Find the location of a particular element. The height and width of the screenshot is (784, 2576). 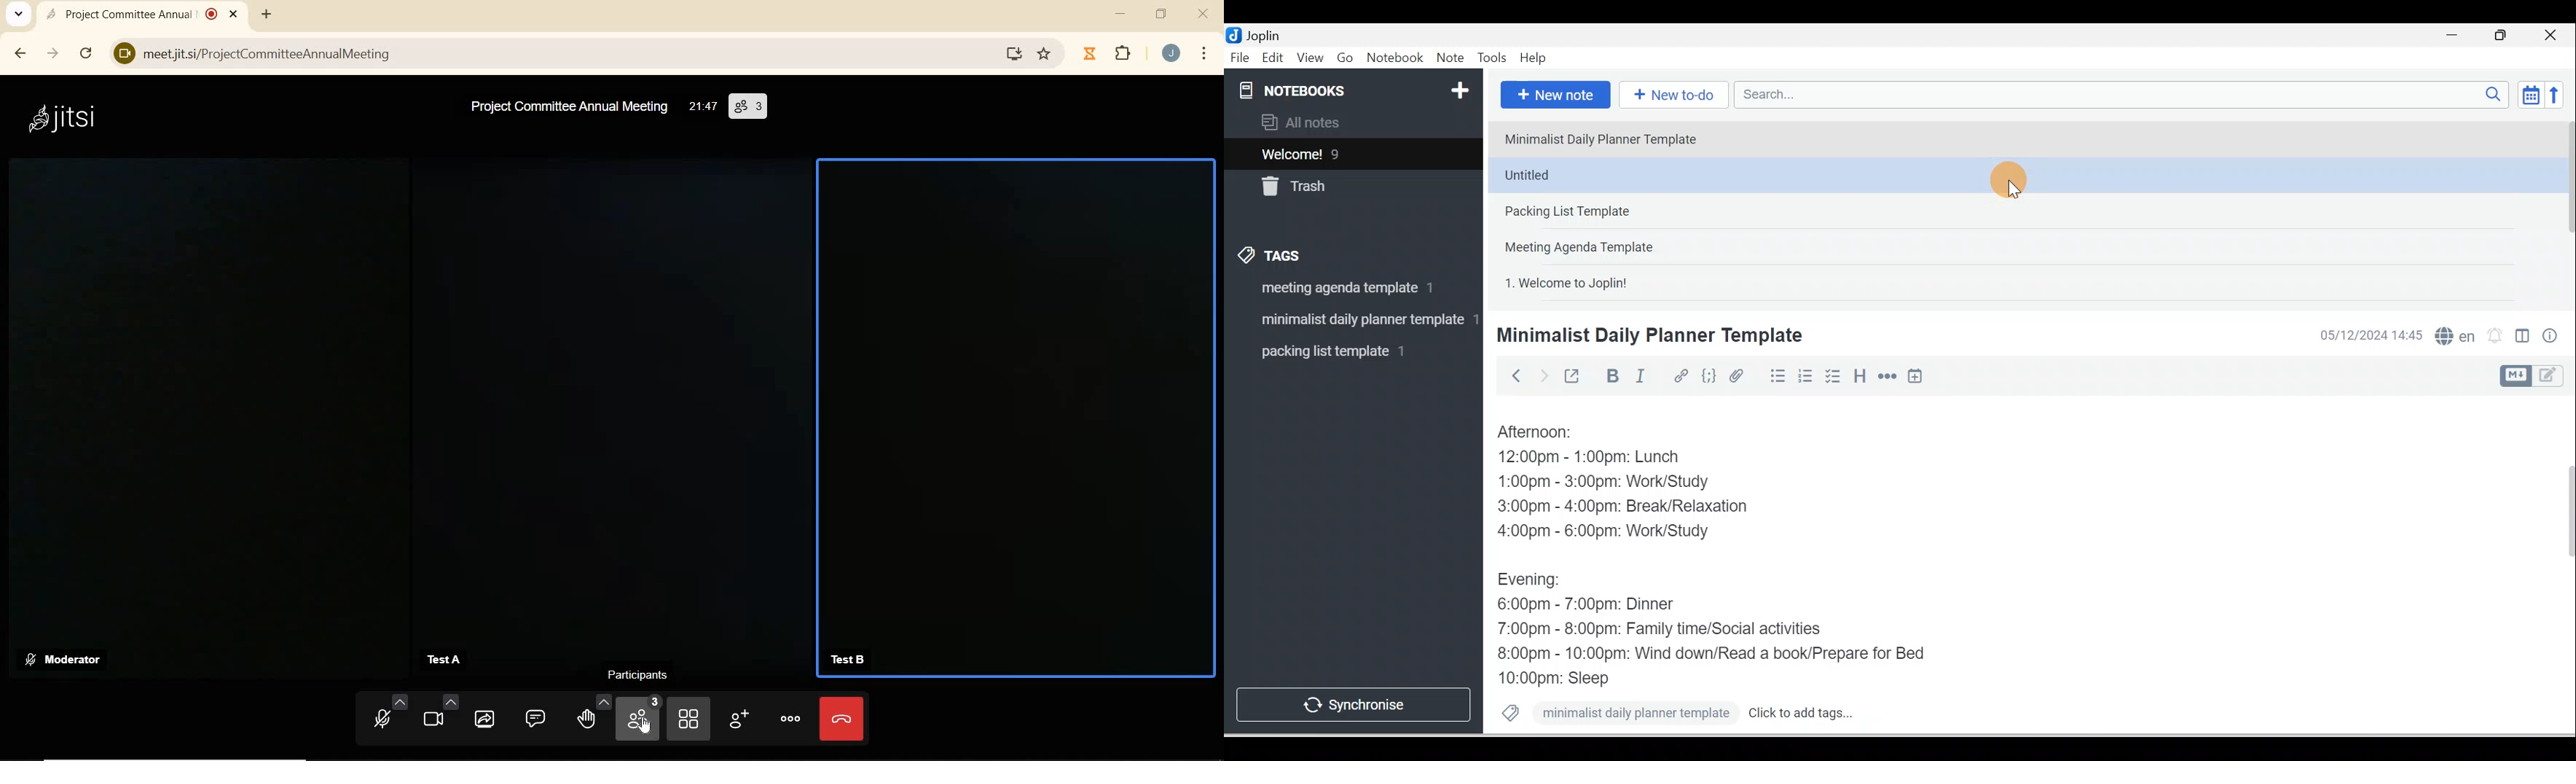

New note is located at coordinates (1553, 96).